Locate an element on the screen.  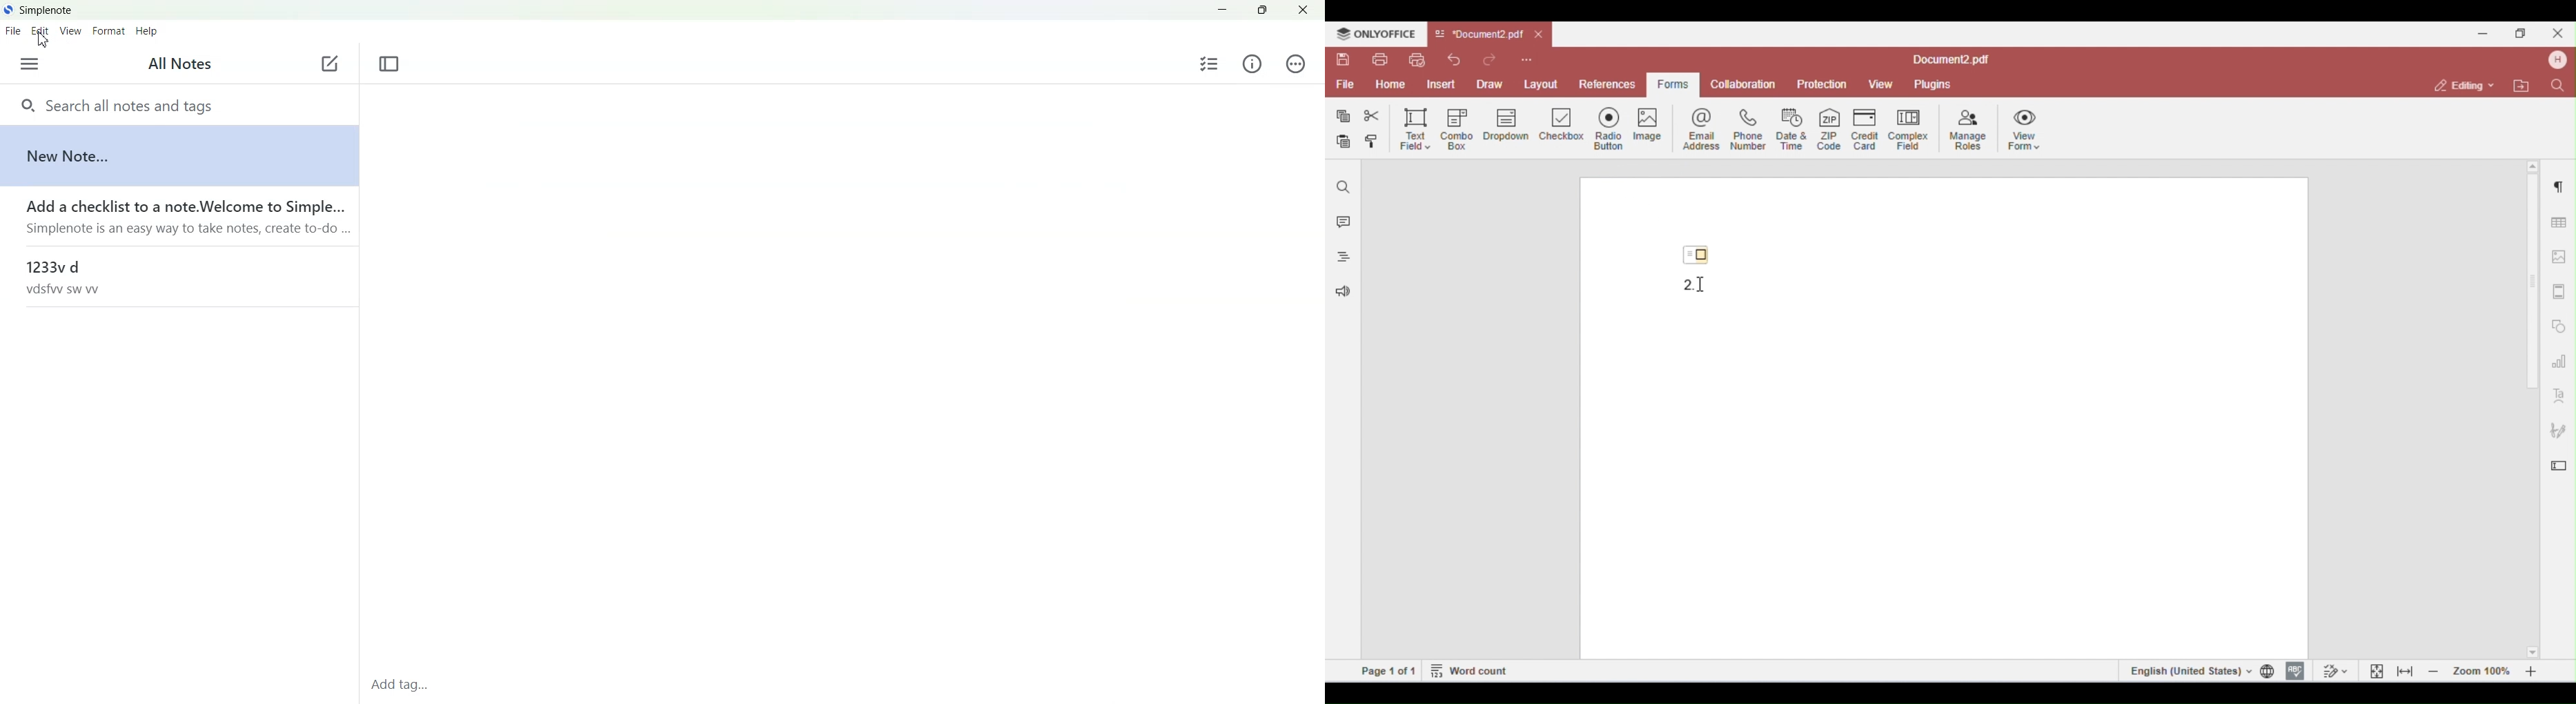
Help is located at coordinates (149, 32).